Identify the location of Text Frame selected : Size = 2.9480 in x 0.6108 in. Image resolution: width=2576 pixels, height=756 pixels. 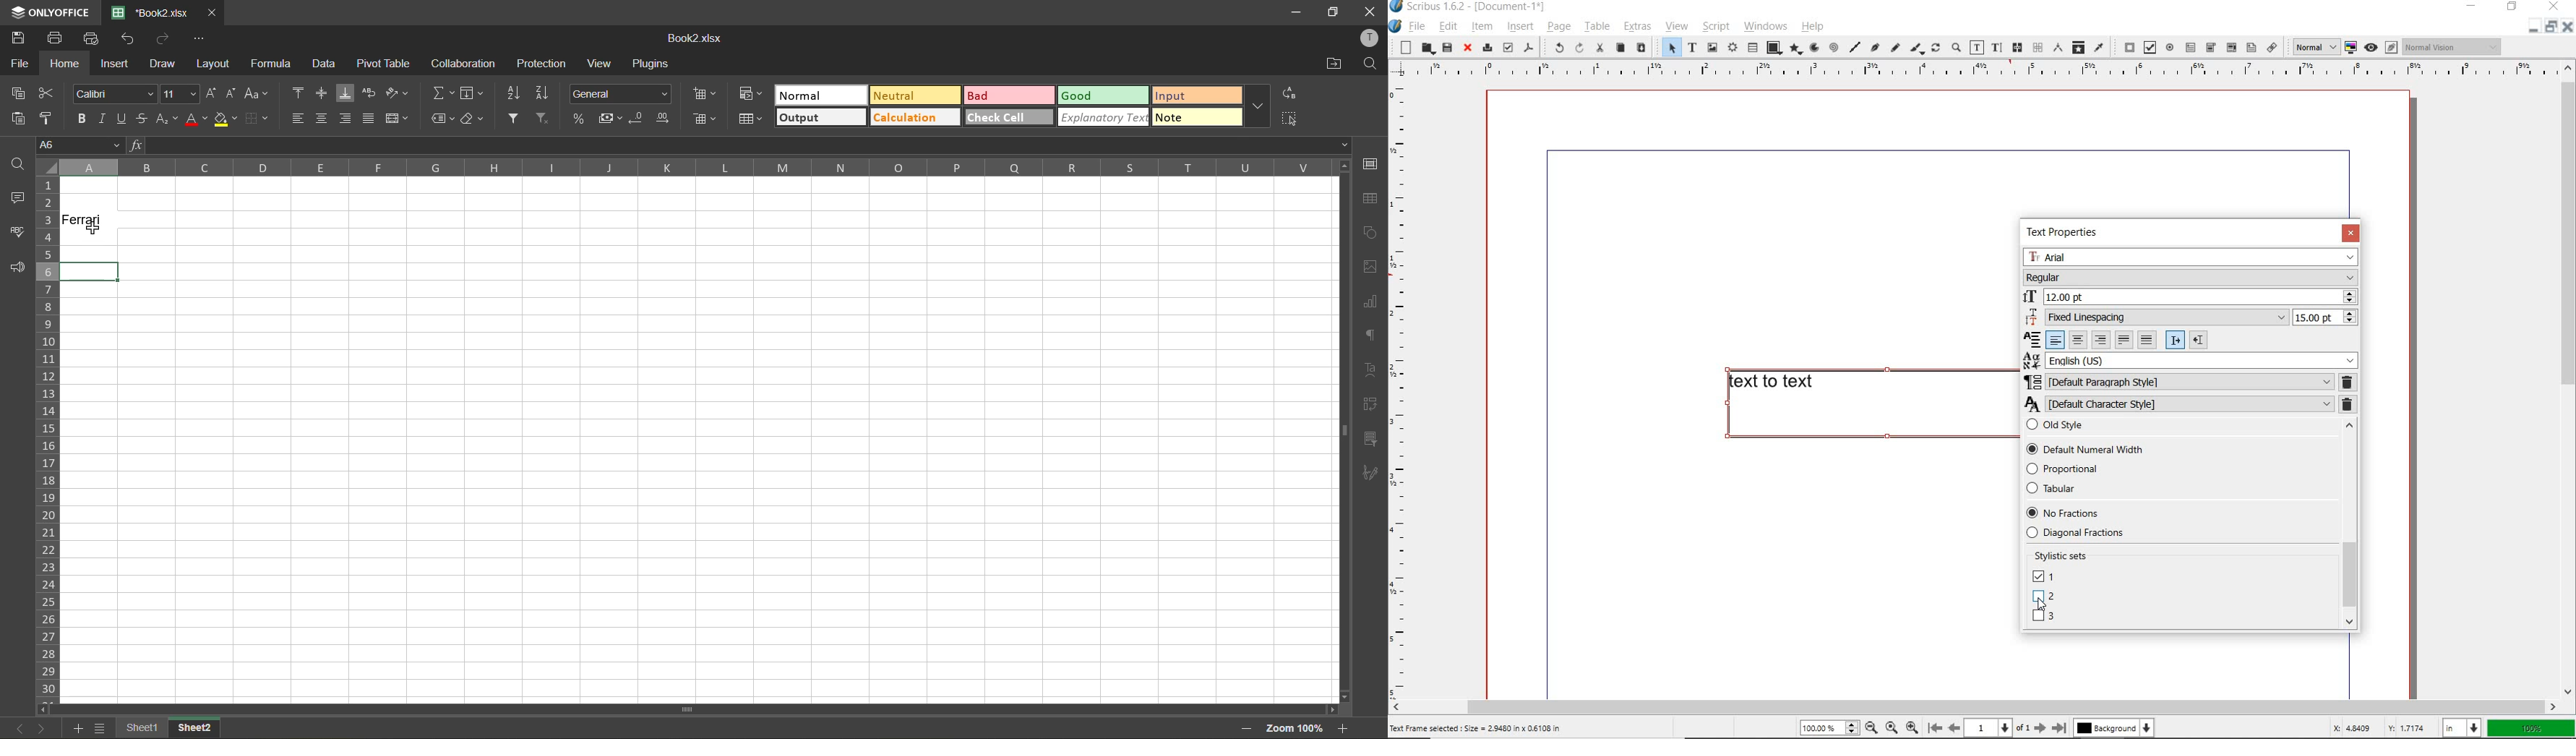
(1477, 729).